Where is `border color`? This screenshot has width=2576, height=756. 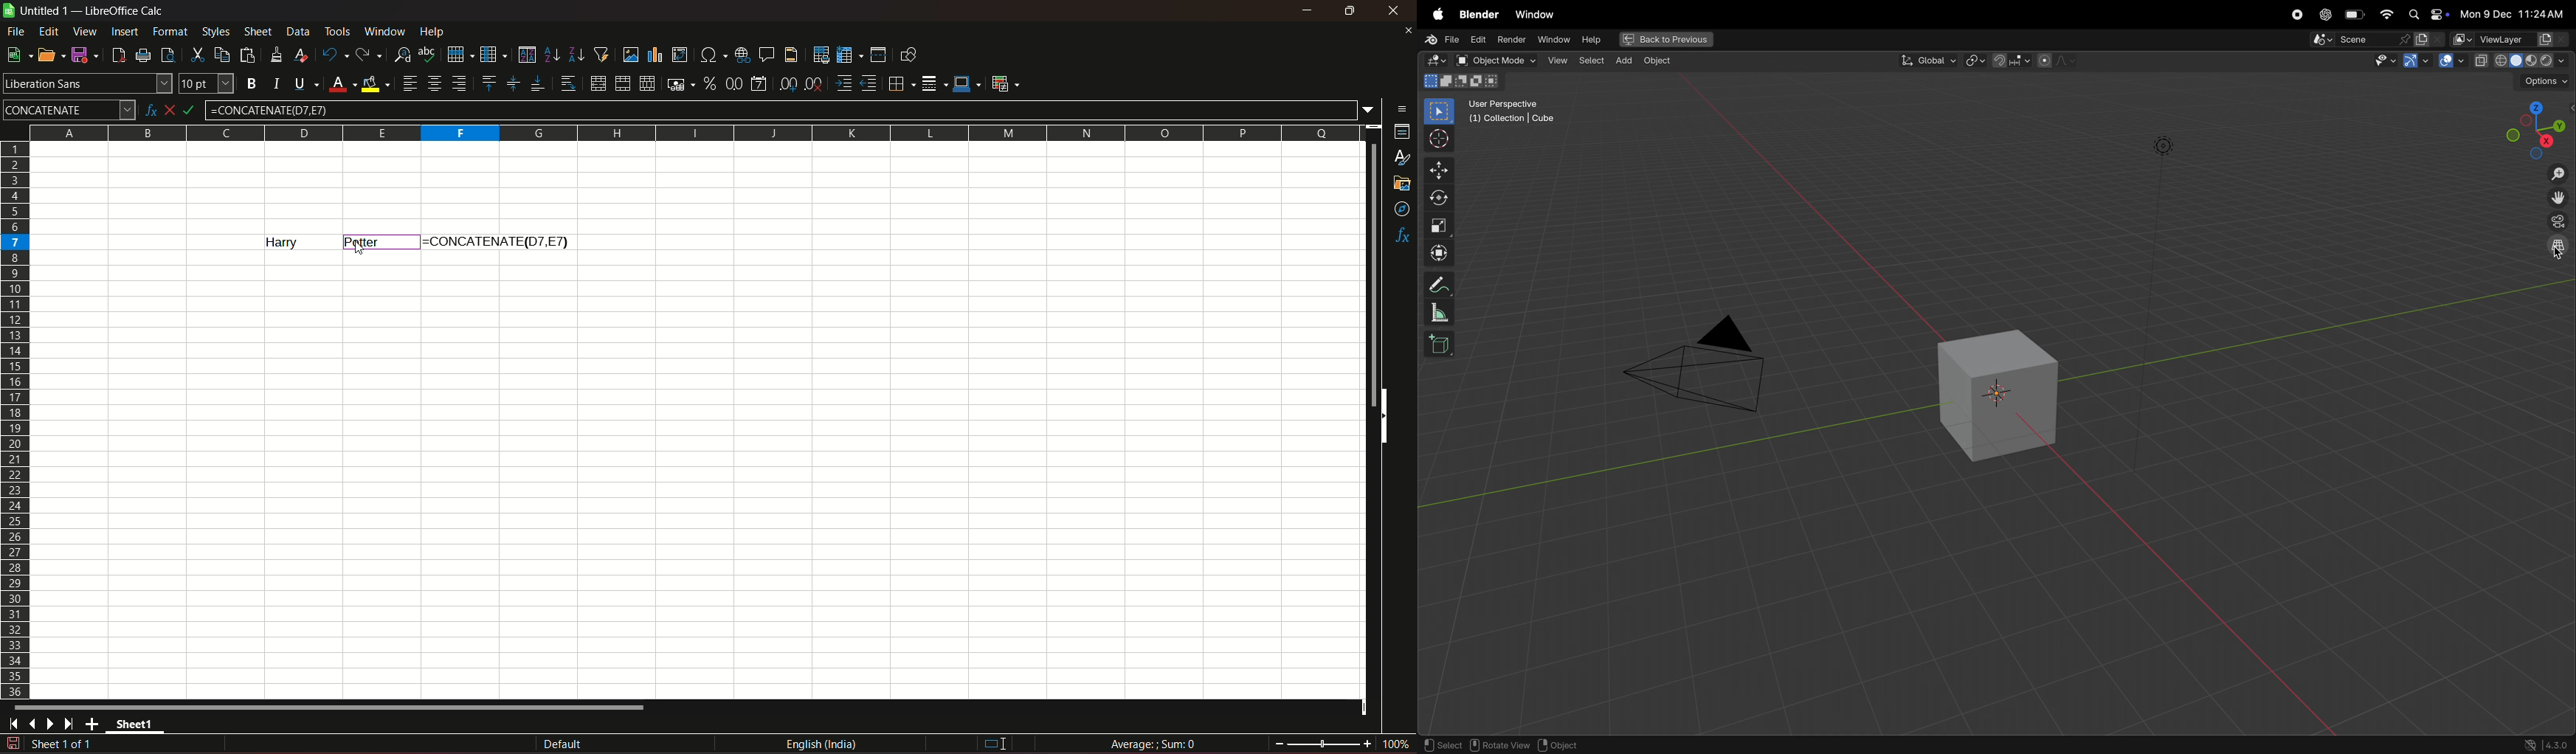 border color is located at coordinates (967, 83).